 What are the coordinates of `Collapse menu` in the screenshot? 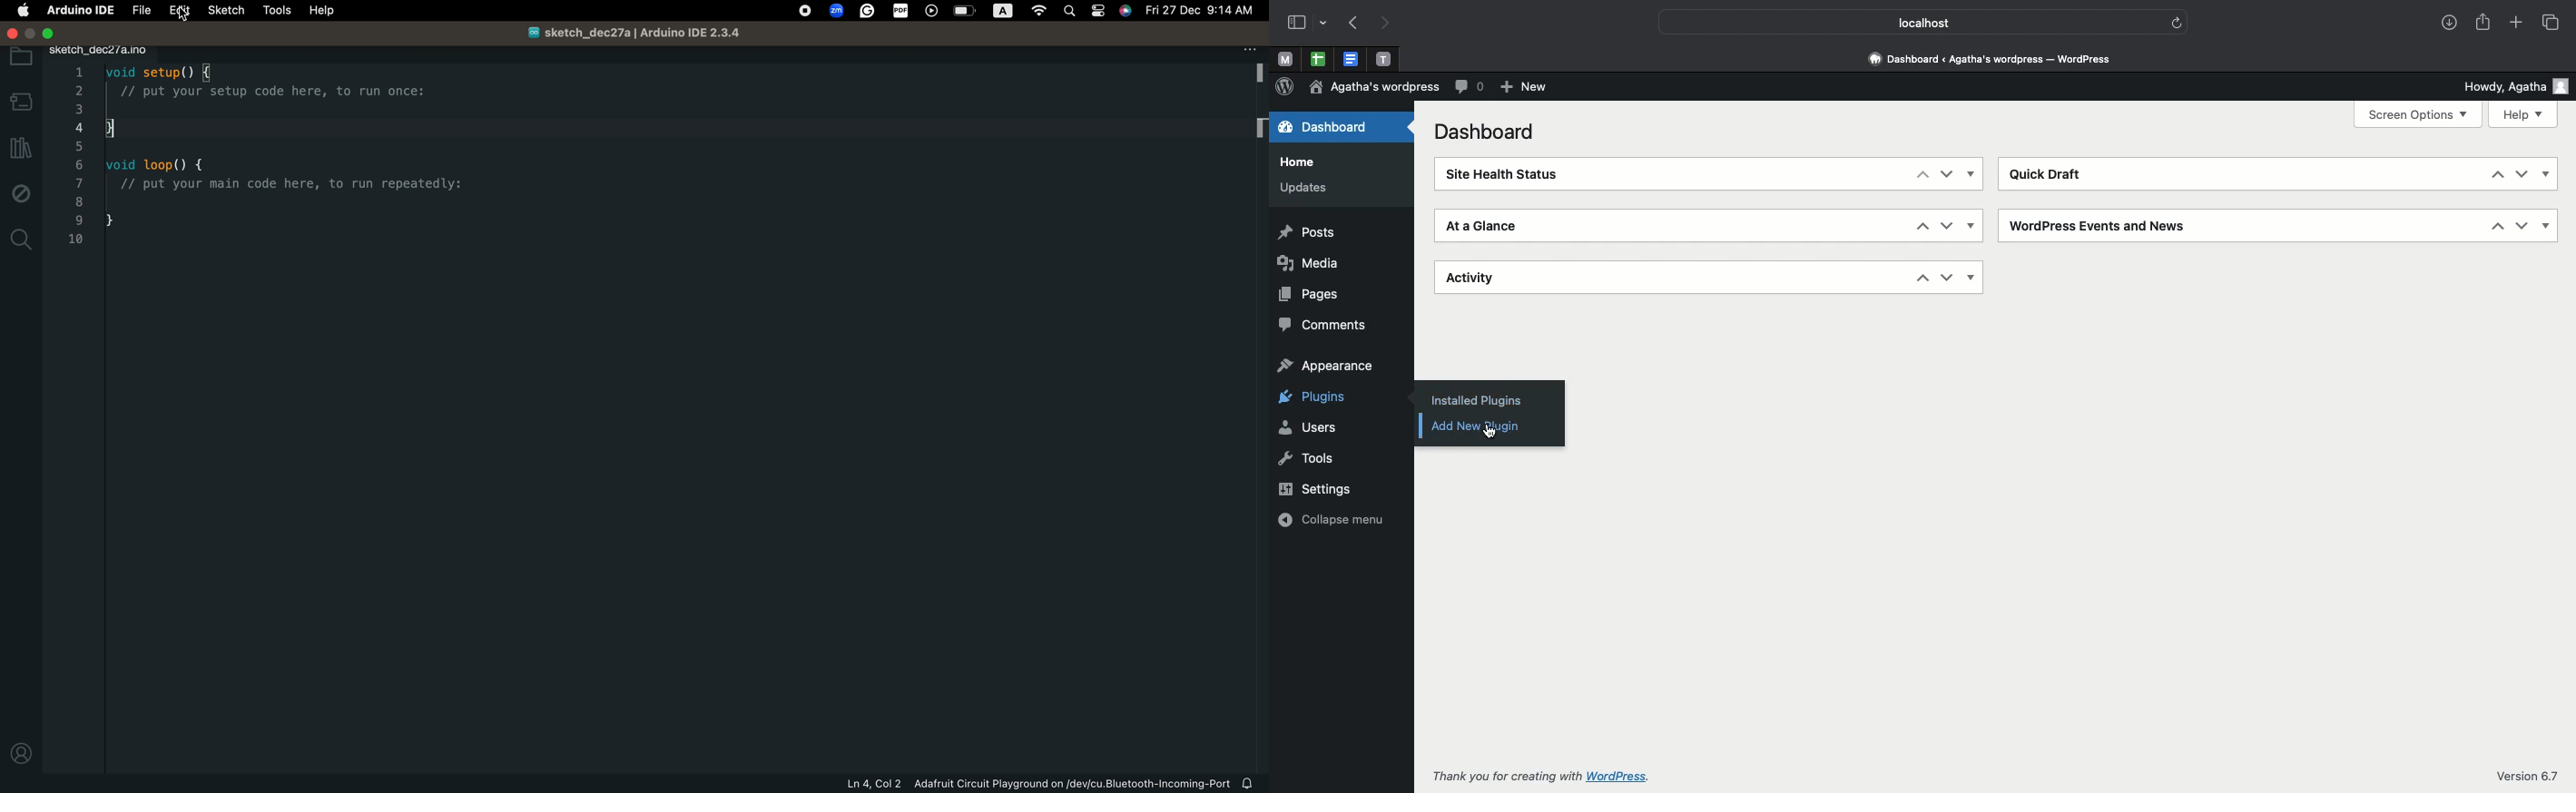 It's located at (1328, 523).